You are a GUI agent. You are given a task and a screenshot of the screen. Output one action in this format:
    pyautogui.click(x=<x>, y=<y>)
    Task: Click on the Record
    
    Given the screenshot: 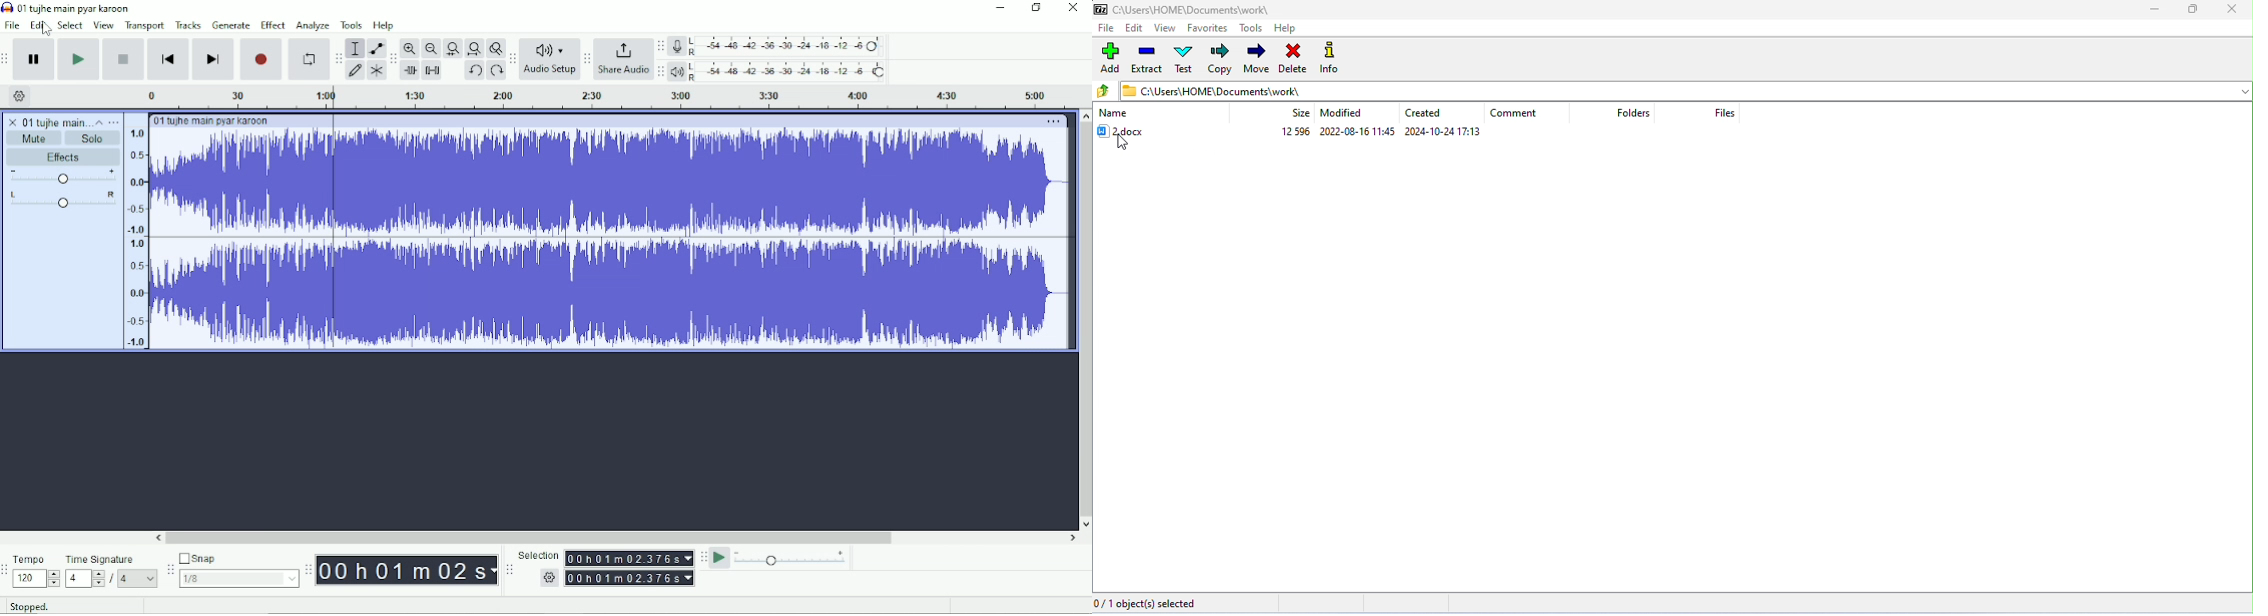 What is the action you would take?
    pyautogui.click(x=262, y=59)
    